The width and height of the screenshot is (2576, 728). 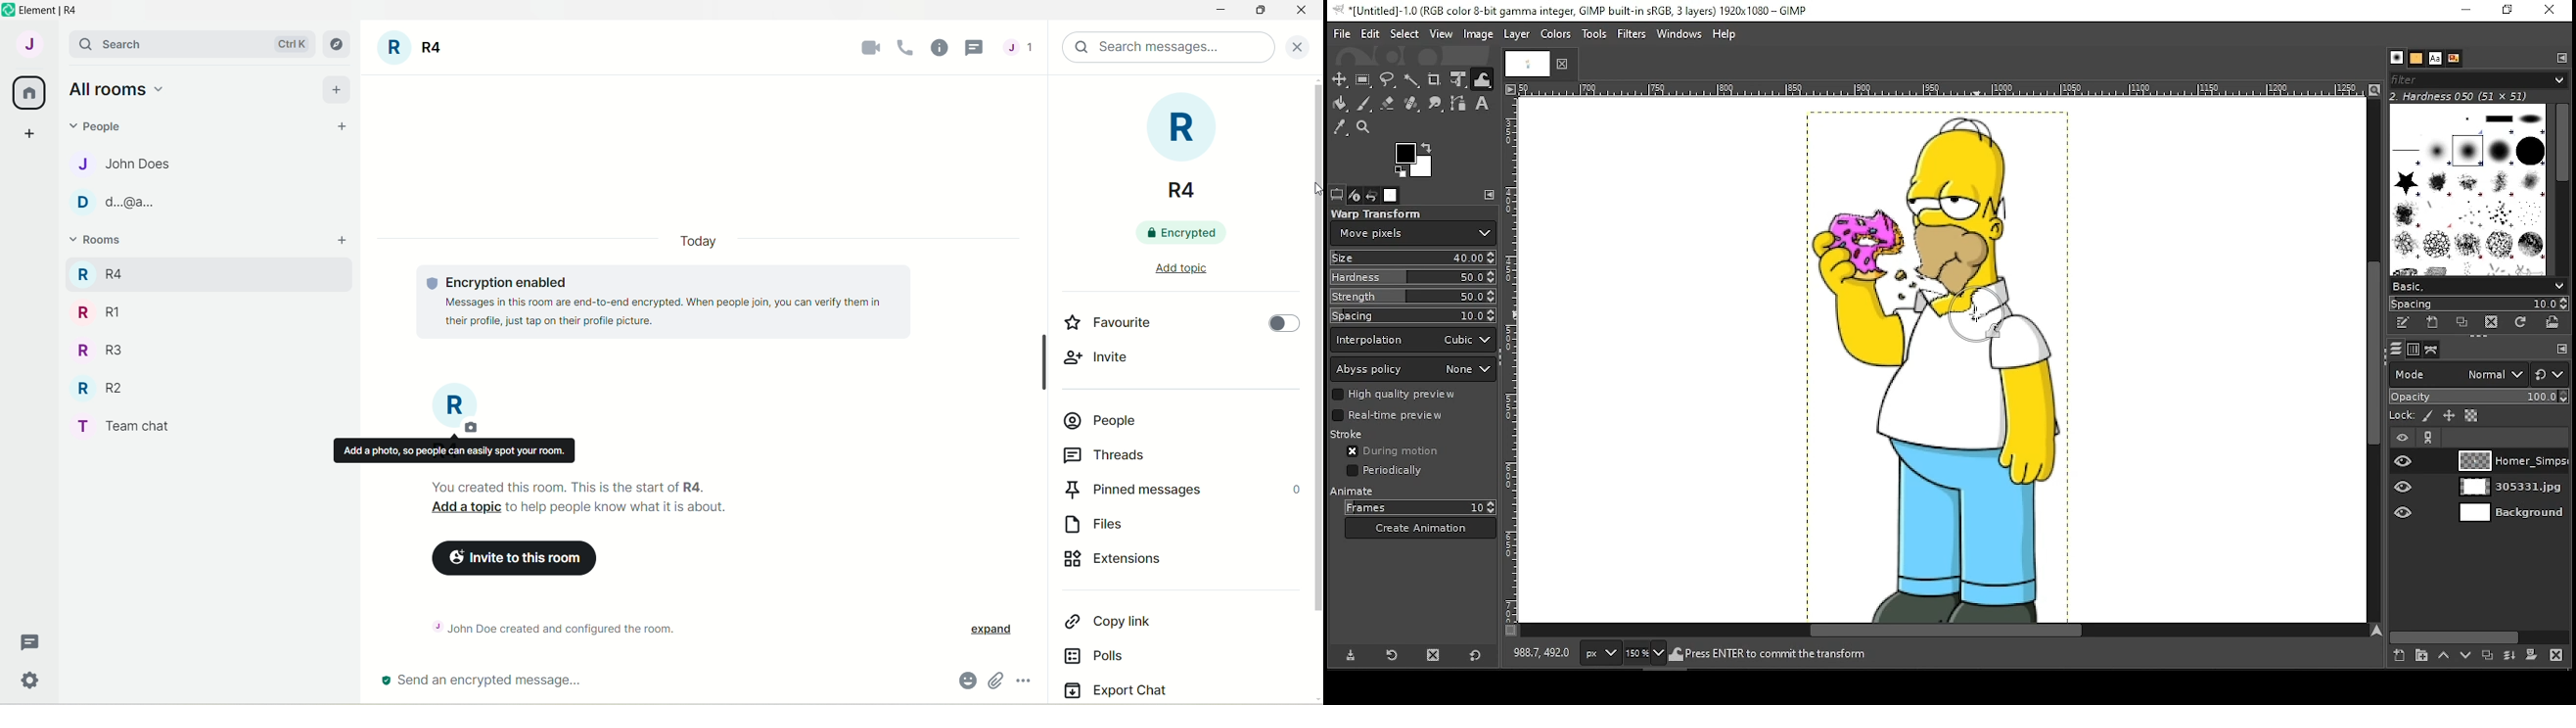 What do you see at coordinates (1601, 653) in the screenshot?
I see `units` at bounding box center [1601, 653].